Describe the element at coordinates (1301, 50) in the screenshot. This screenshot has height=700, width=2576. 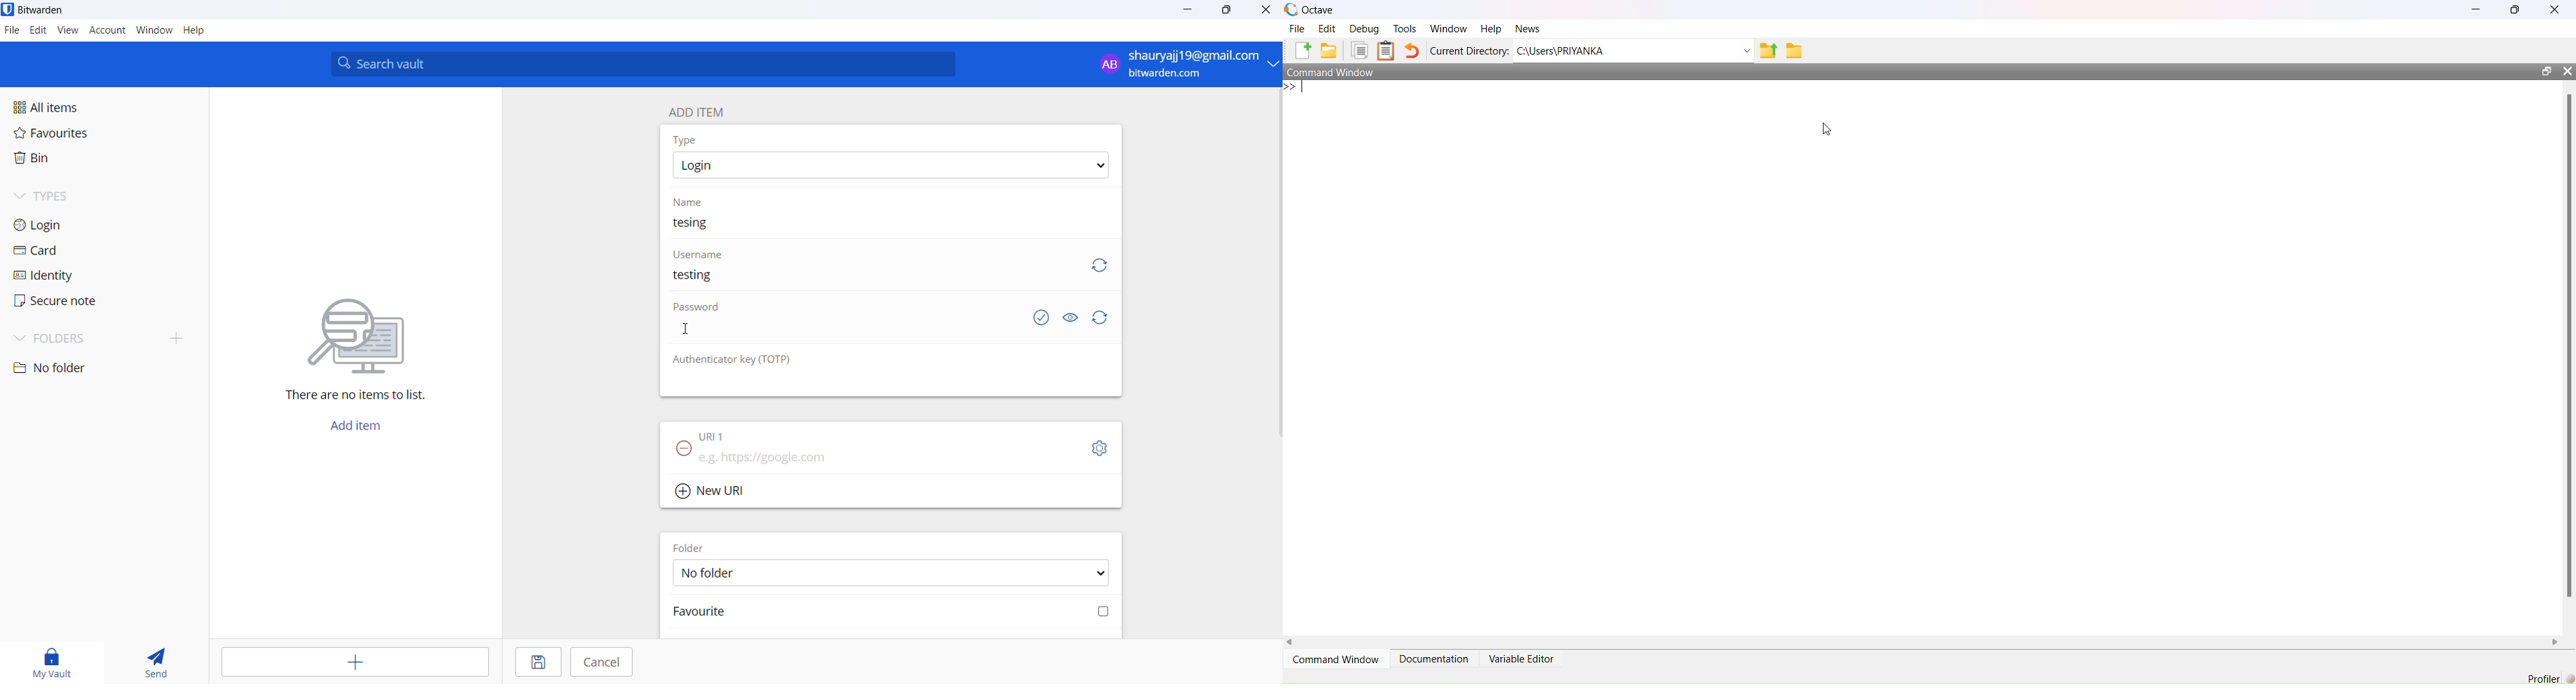
I see `New script` at that location.